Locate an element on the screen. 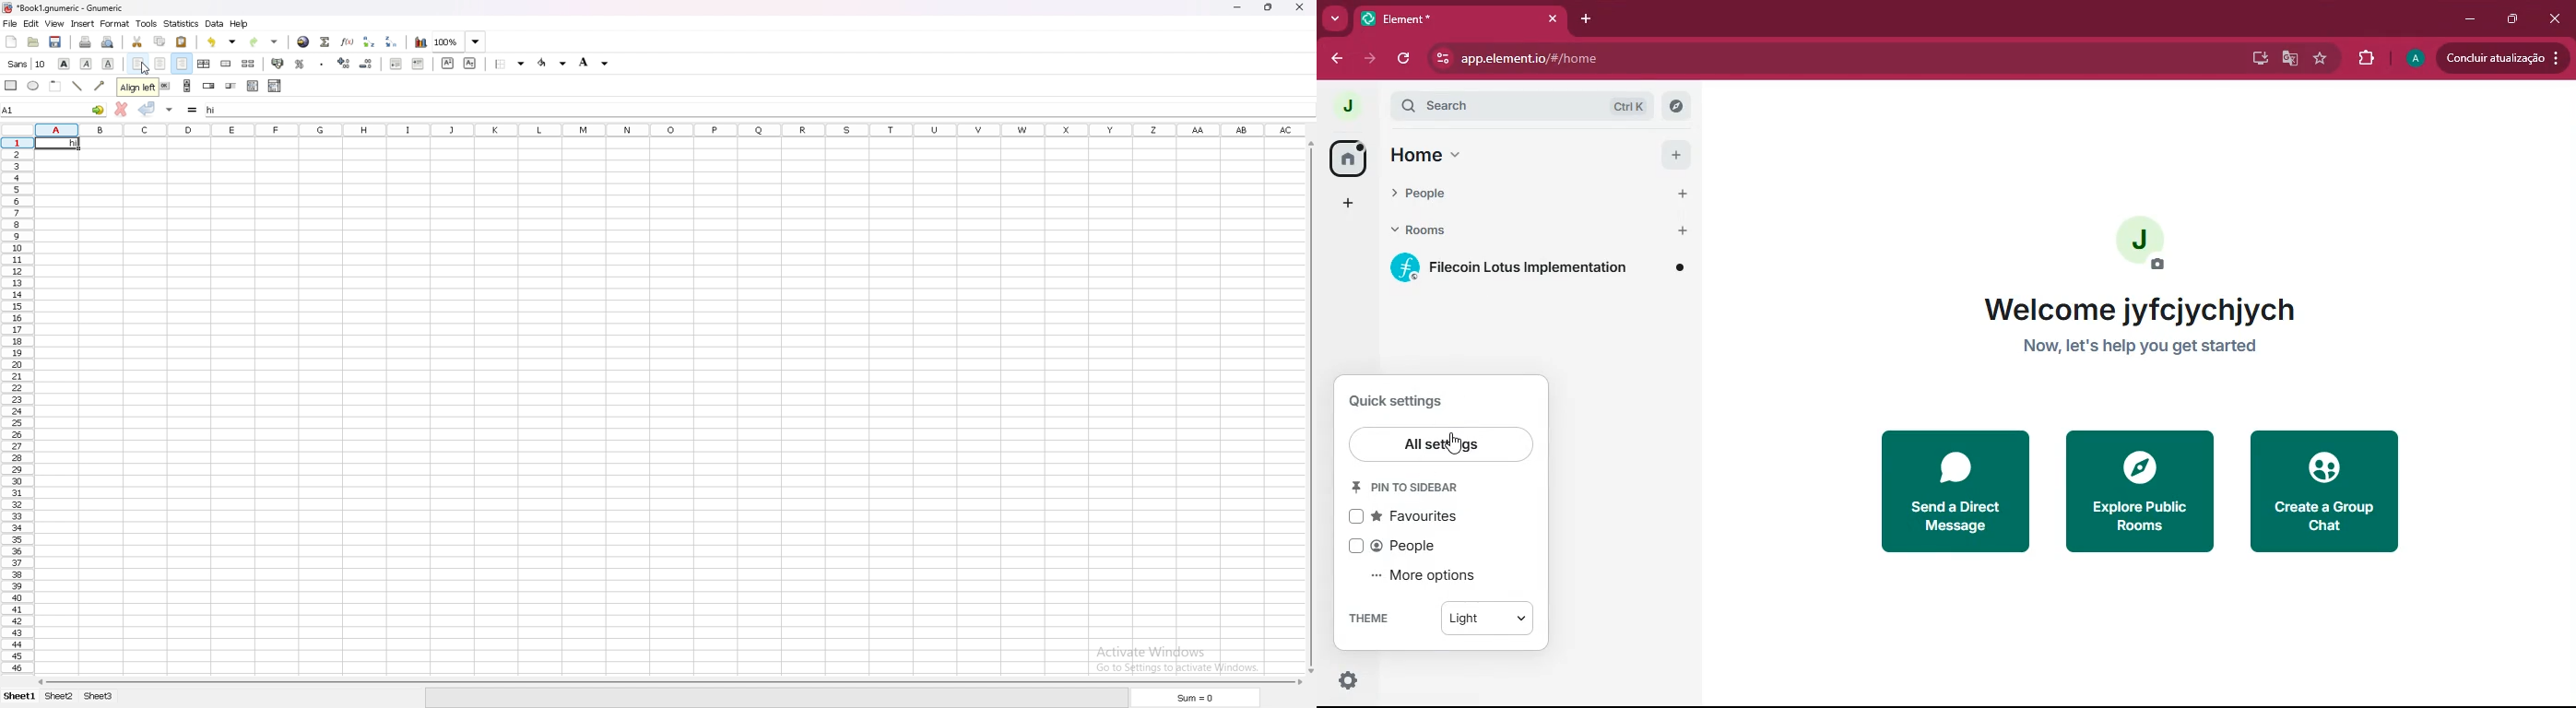 Image resolution: width=2576 pixels, height=728 pixels. light is located at coordinates (1487, 617).